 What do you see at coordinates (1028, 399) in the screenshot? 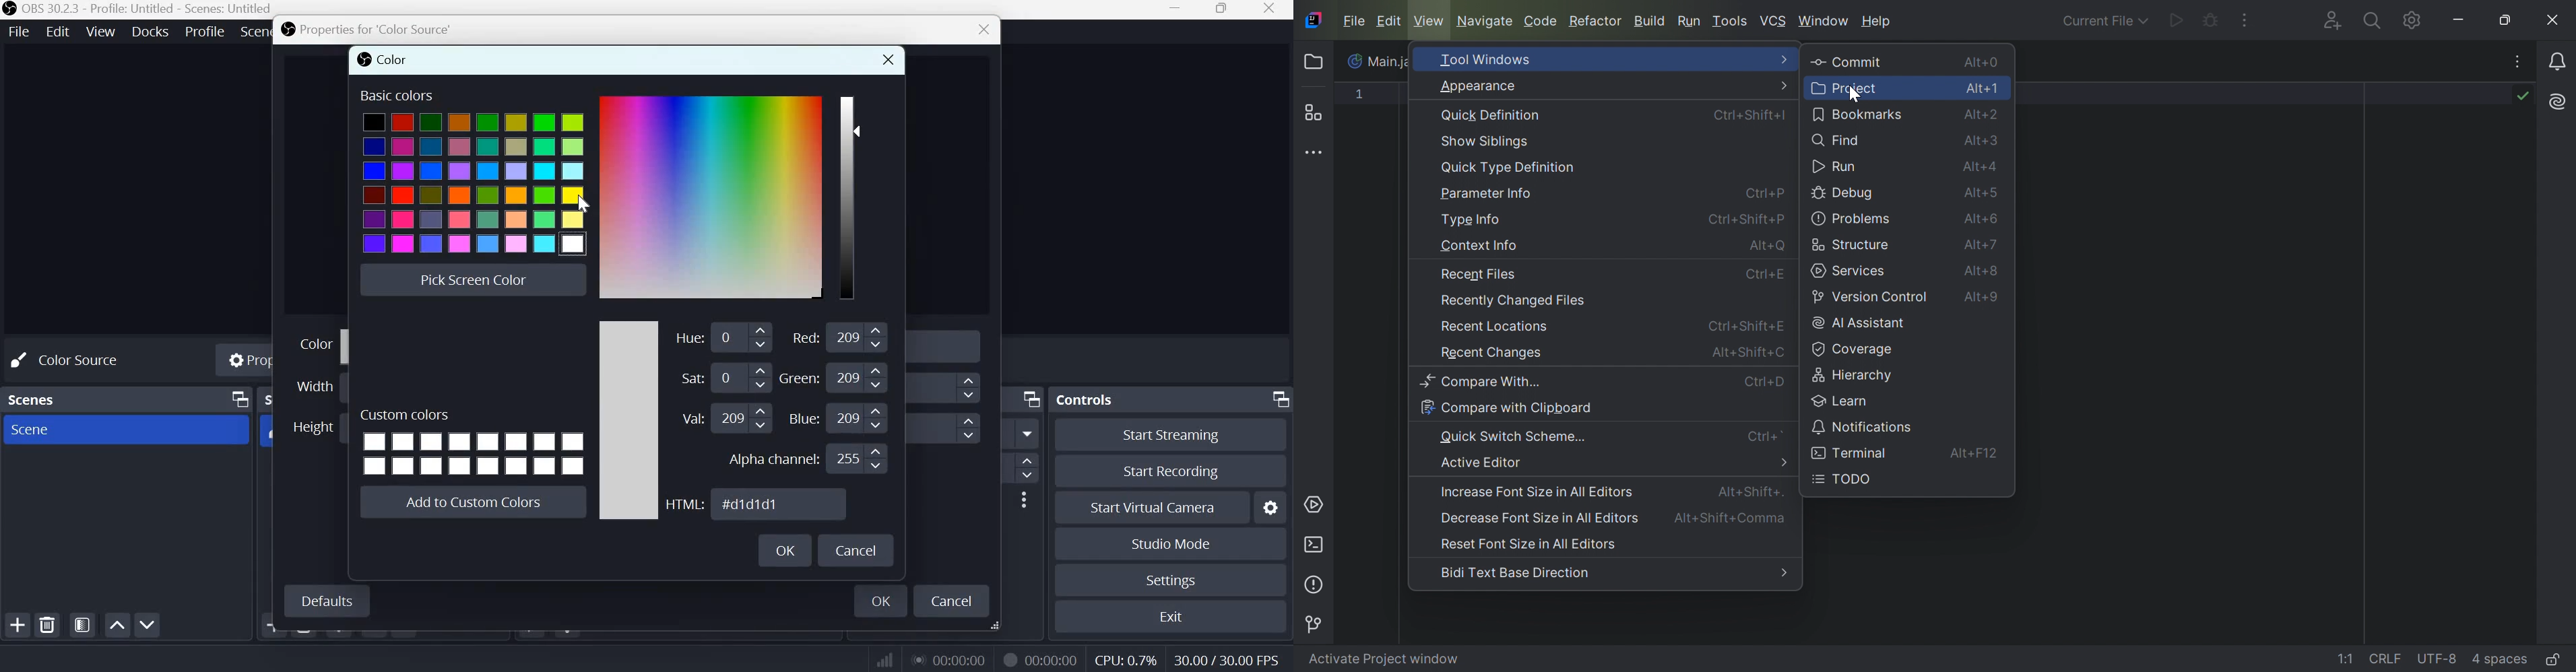
I see `Dock Options icon` at bounding box center [1028, 399].